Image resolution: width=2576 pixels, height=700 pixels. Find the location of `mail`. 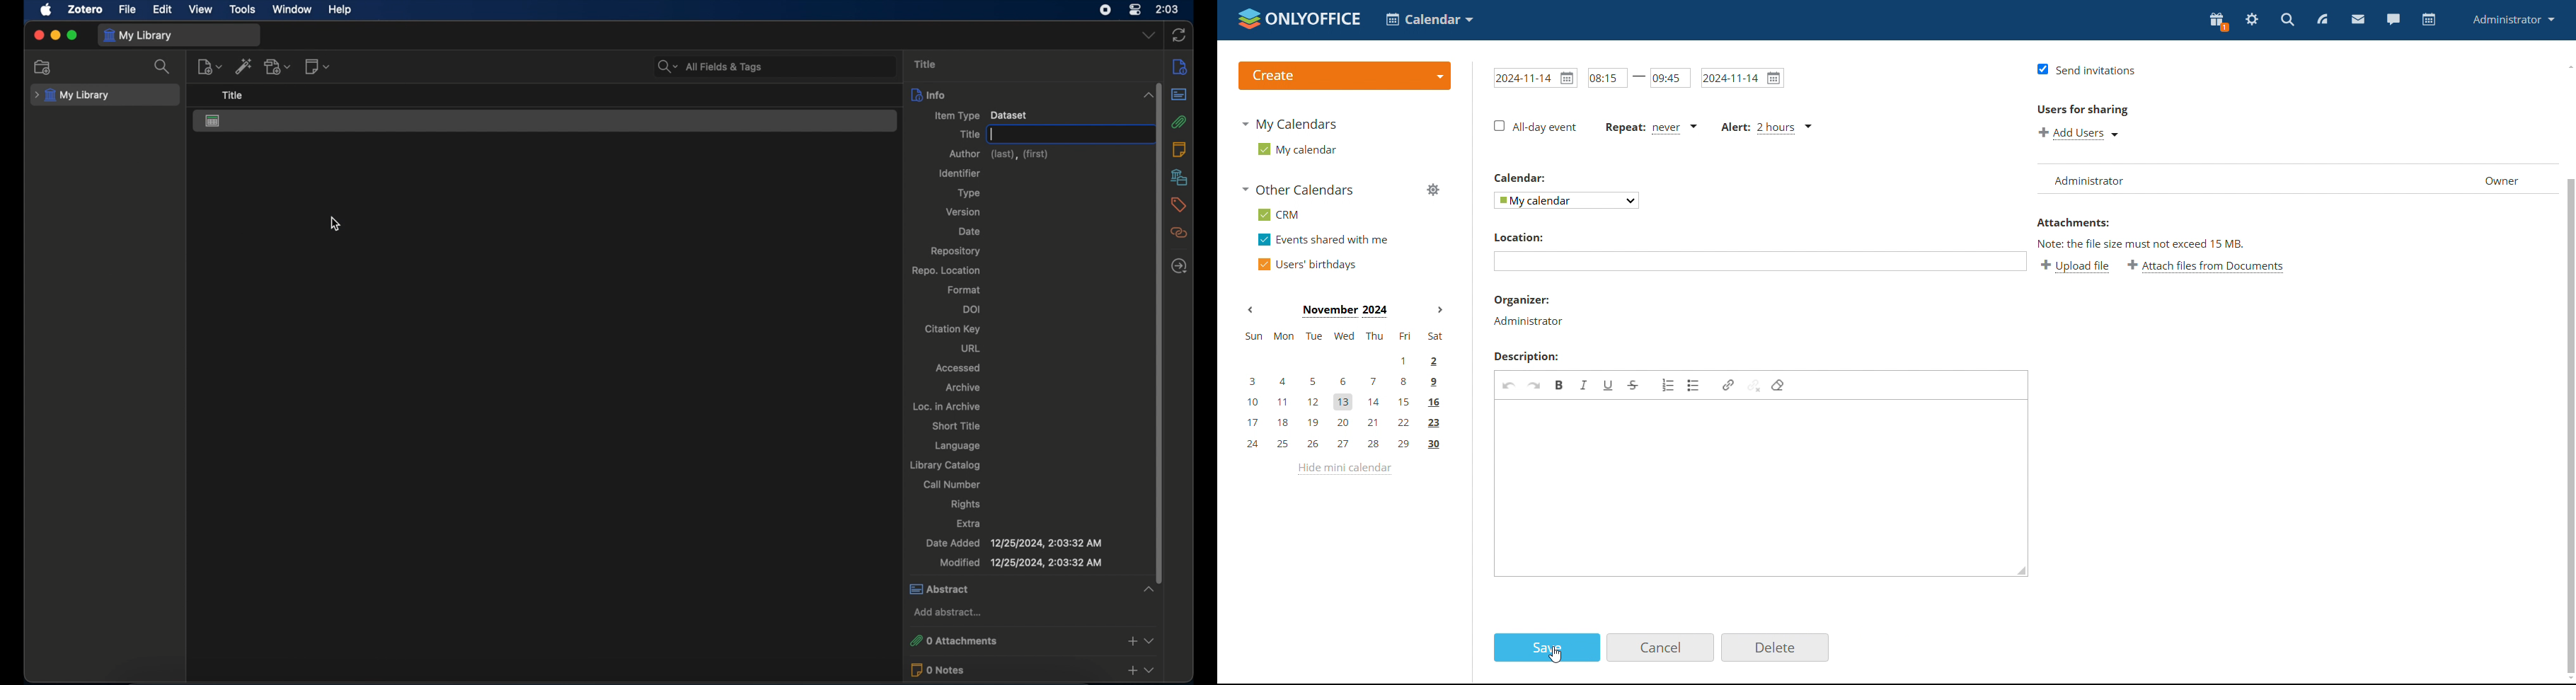

mail is located at coordinates (2357, 20).